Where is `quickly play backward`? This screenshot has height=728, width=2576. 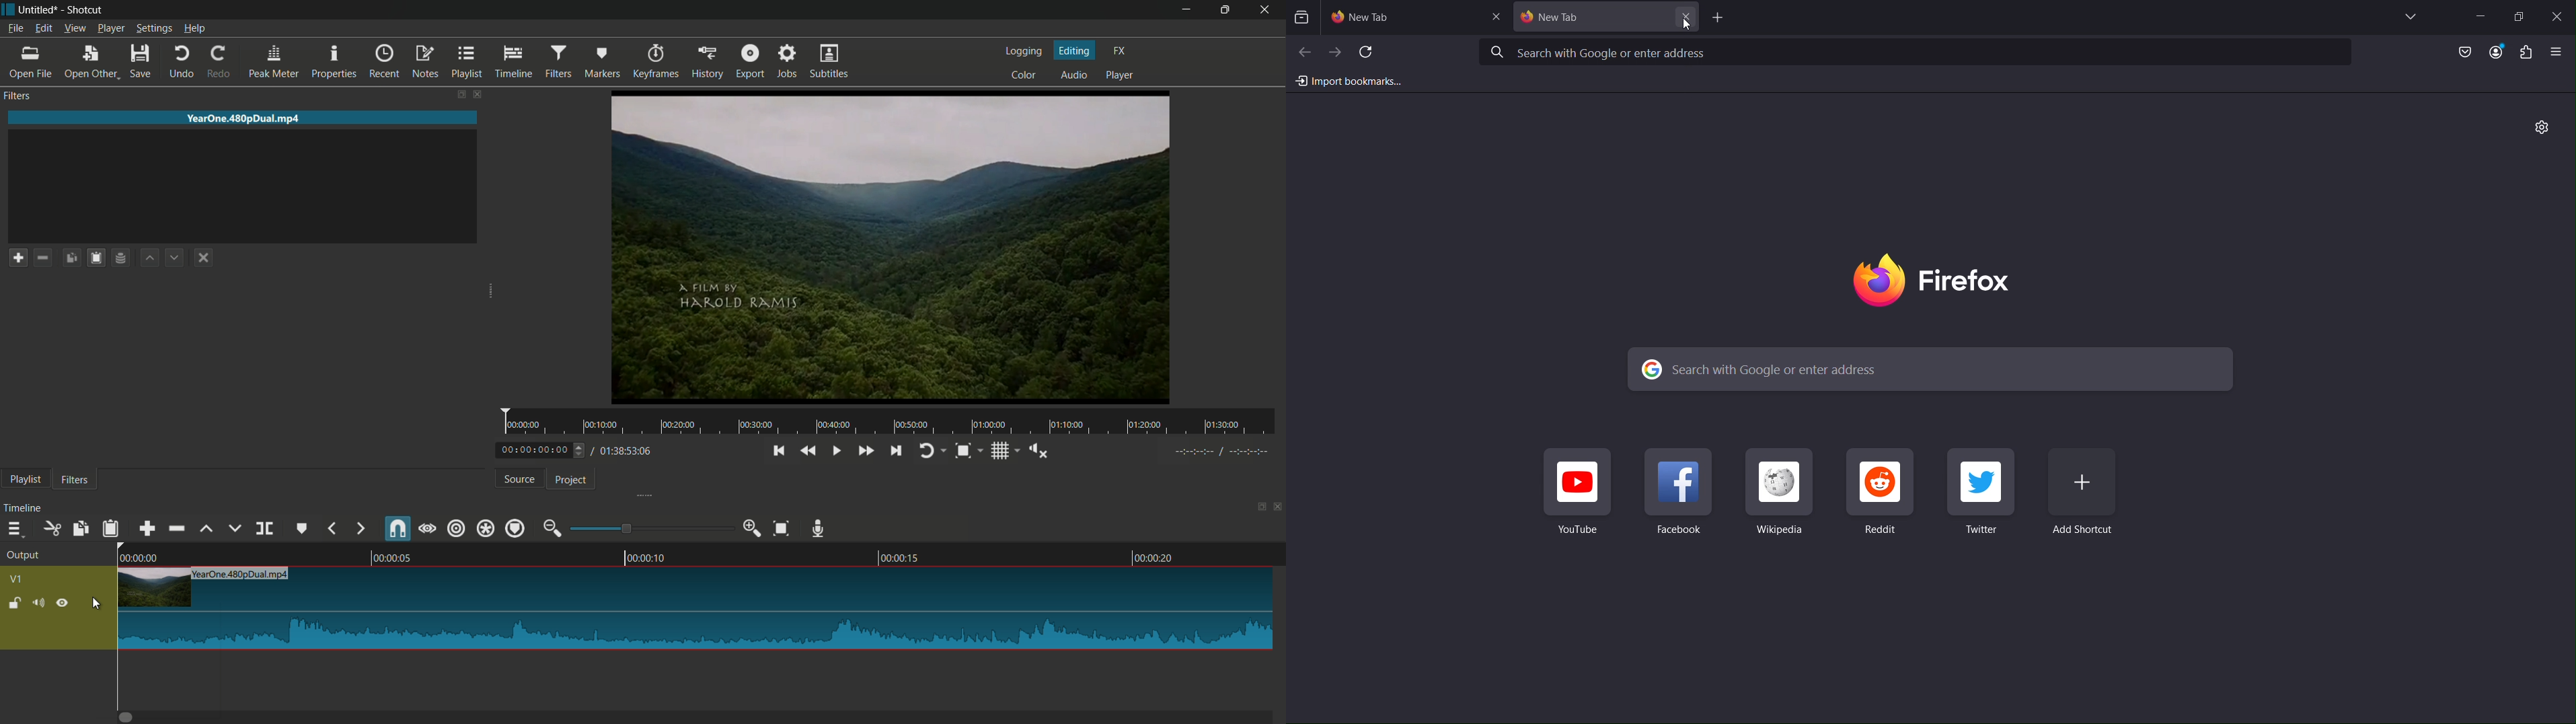
quickly play backward is located at coordinates (809, 450).